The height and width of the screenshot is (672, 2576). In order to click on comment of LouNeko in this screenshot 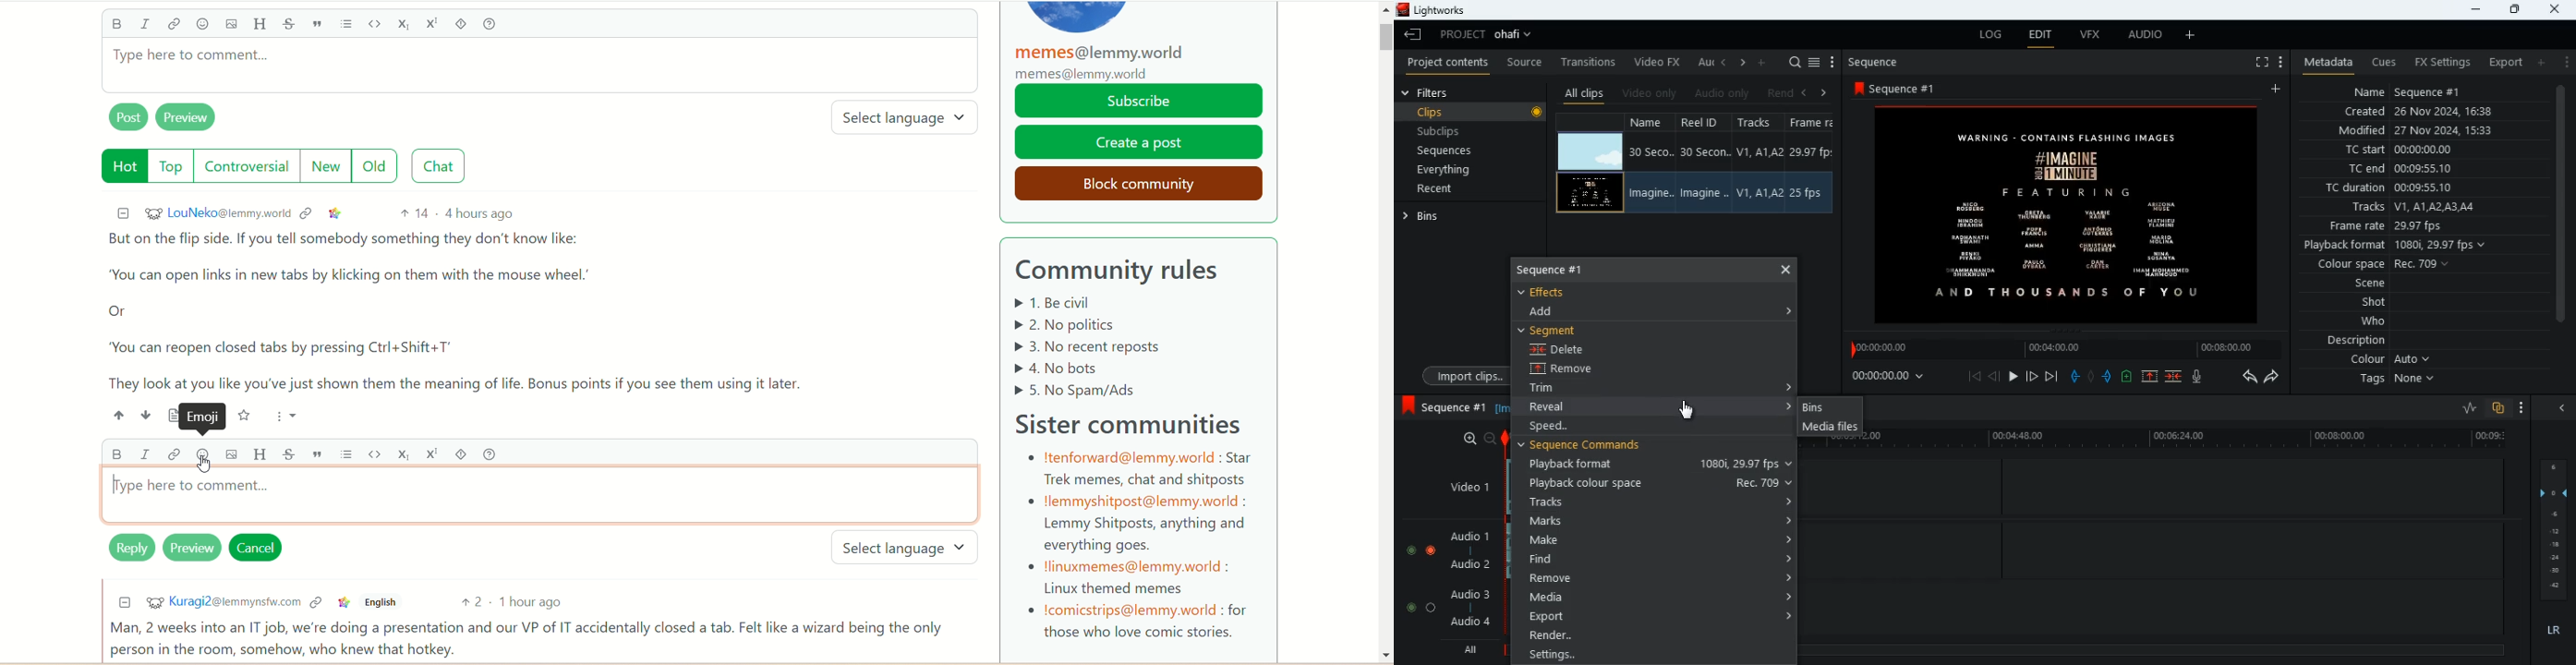, I will do `click(470, 311)`.